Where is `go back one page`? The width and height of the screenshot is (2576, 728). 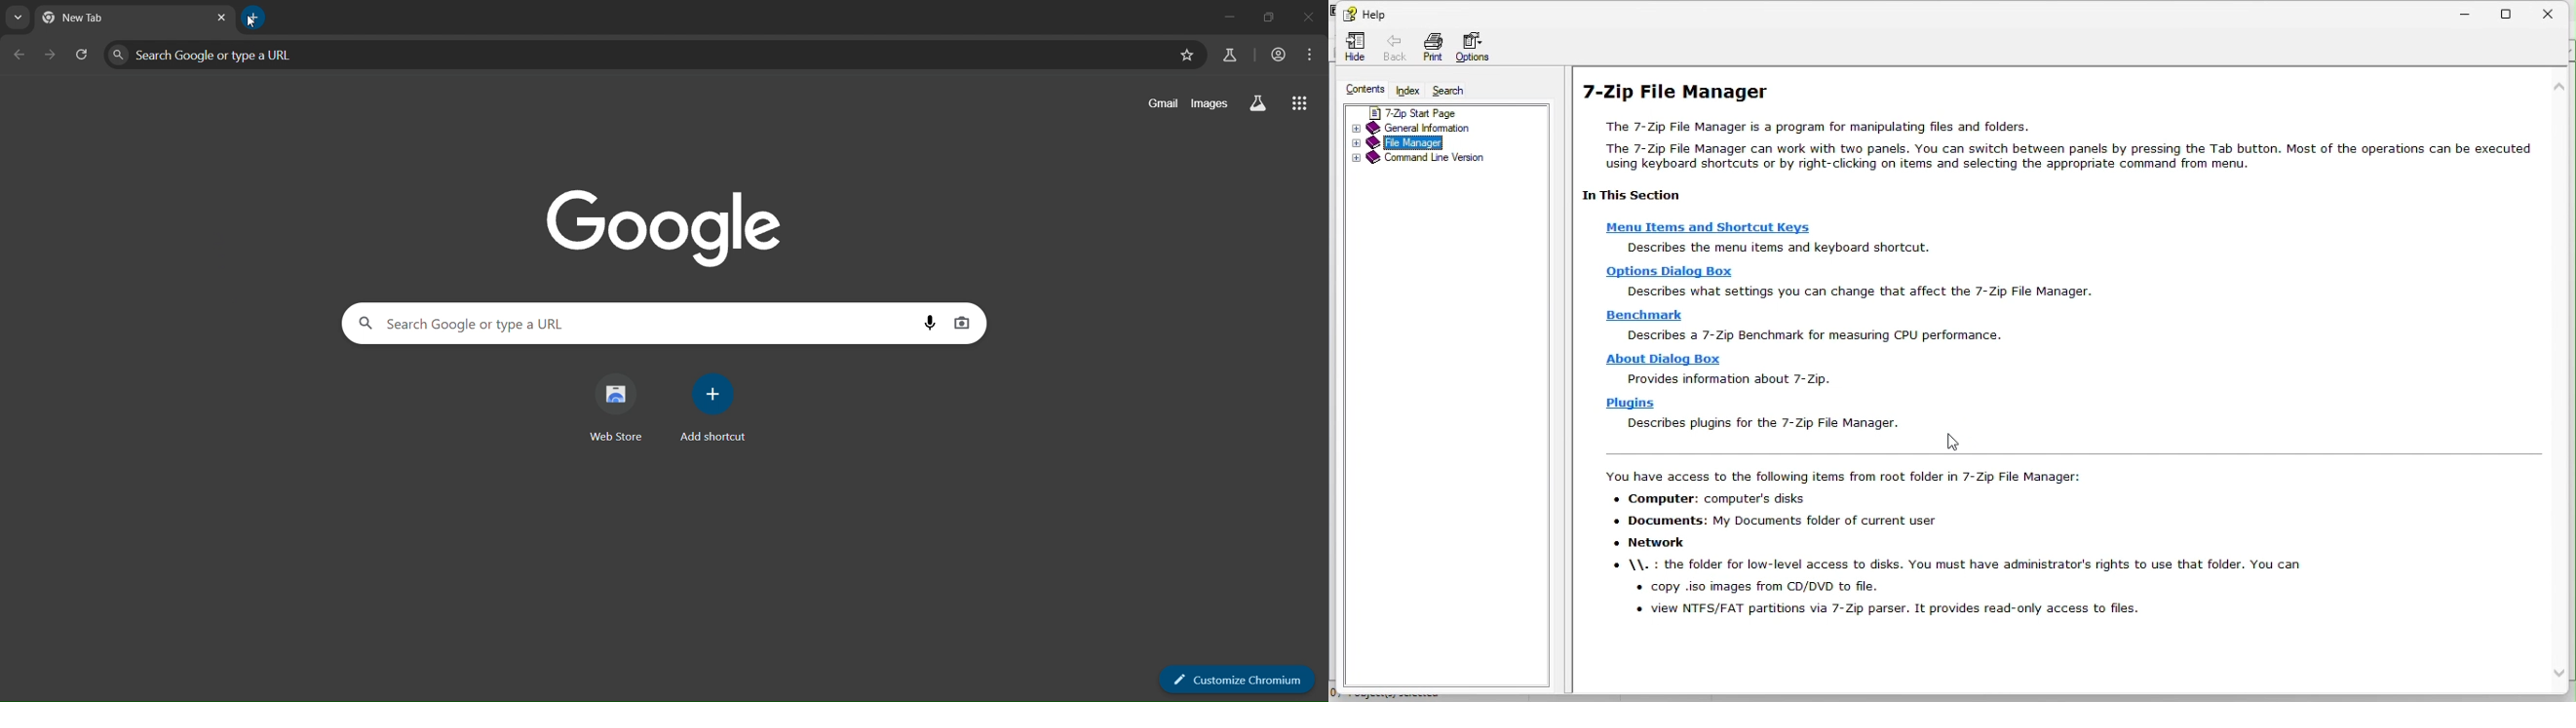
go back one page is located at coordinates (21, 55).